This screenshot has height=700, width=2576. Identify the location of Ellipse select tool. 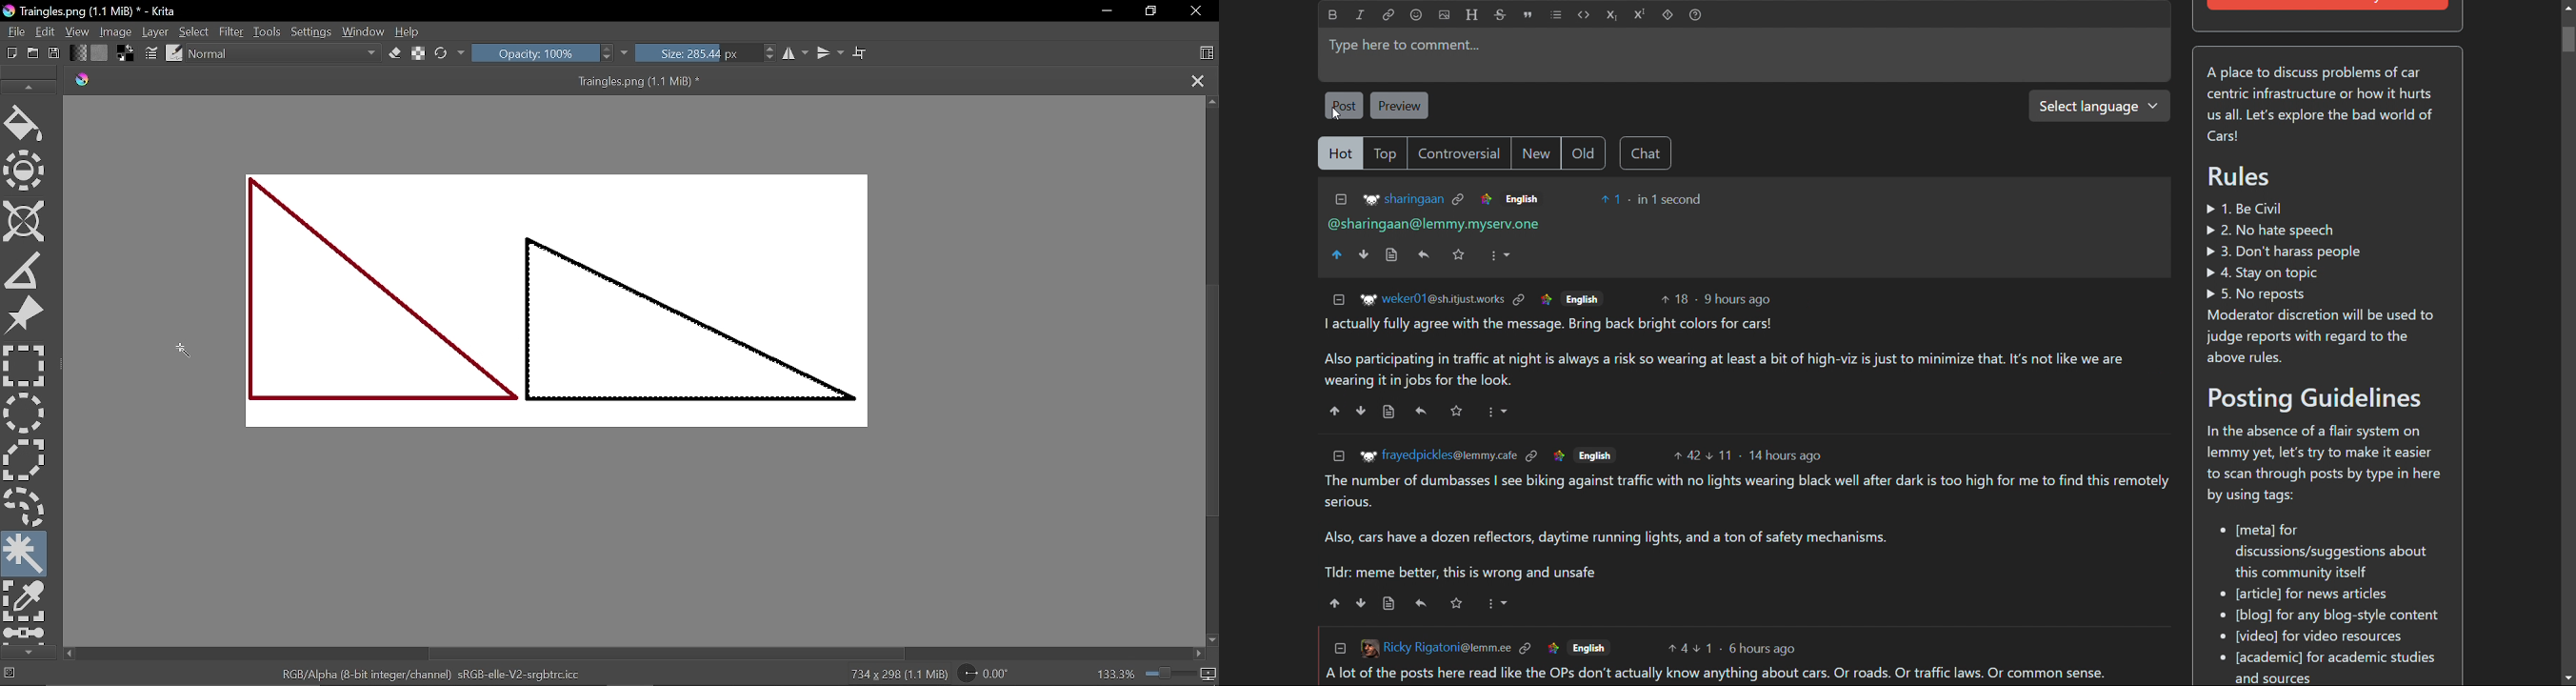
(24, 414).